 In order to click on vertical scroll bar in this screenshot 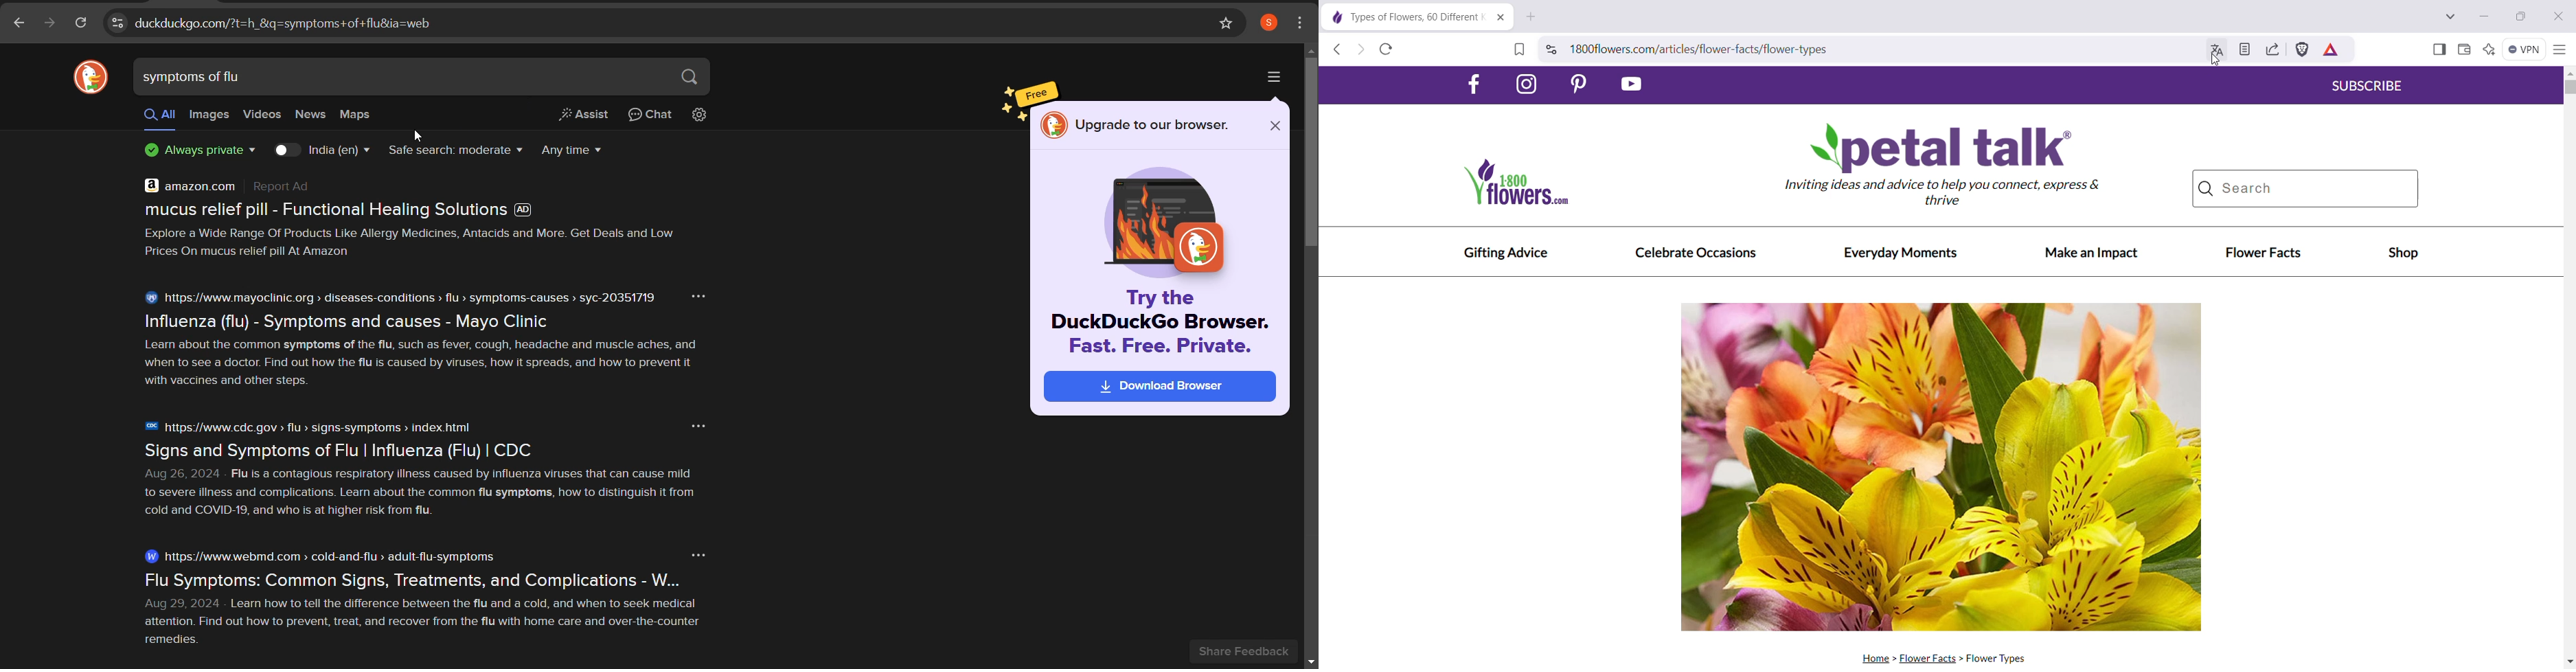, I will do `click(1310, 155)`.